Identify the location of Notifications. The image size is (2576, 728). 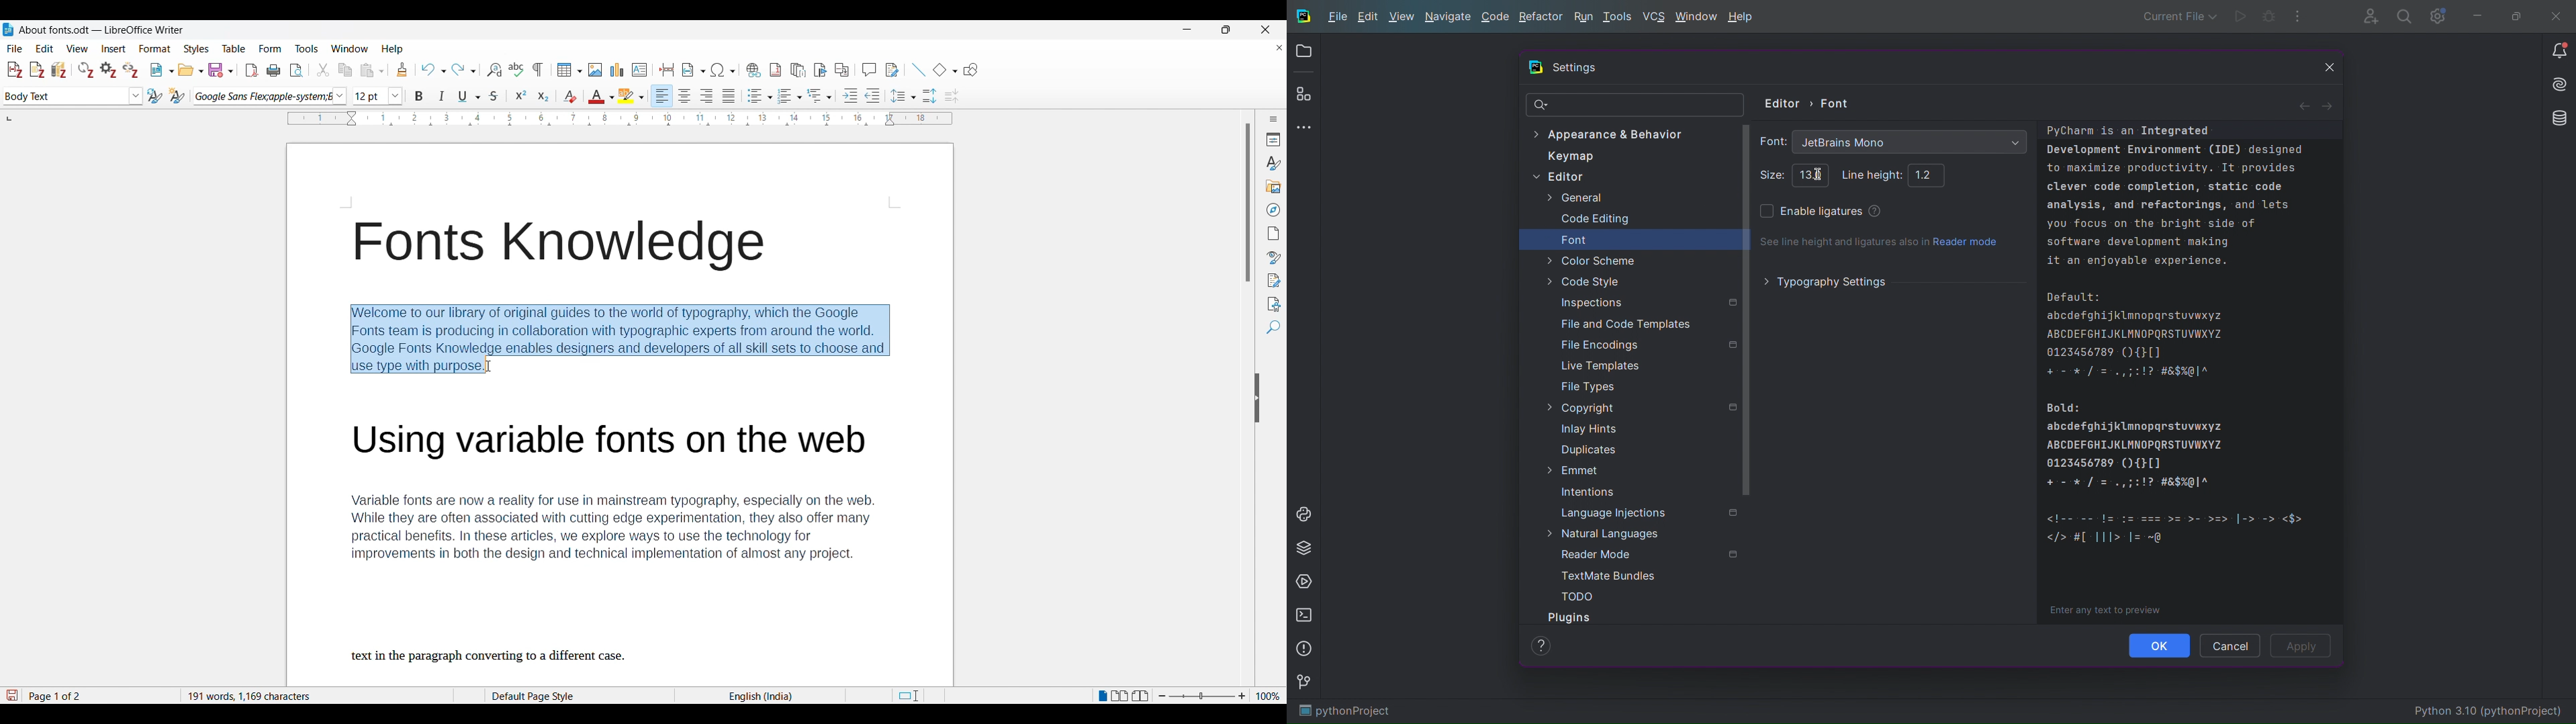
(2559, 51).